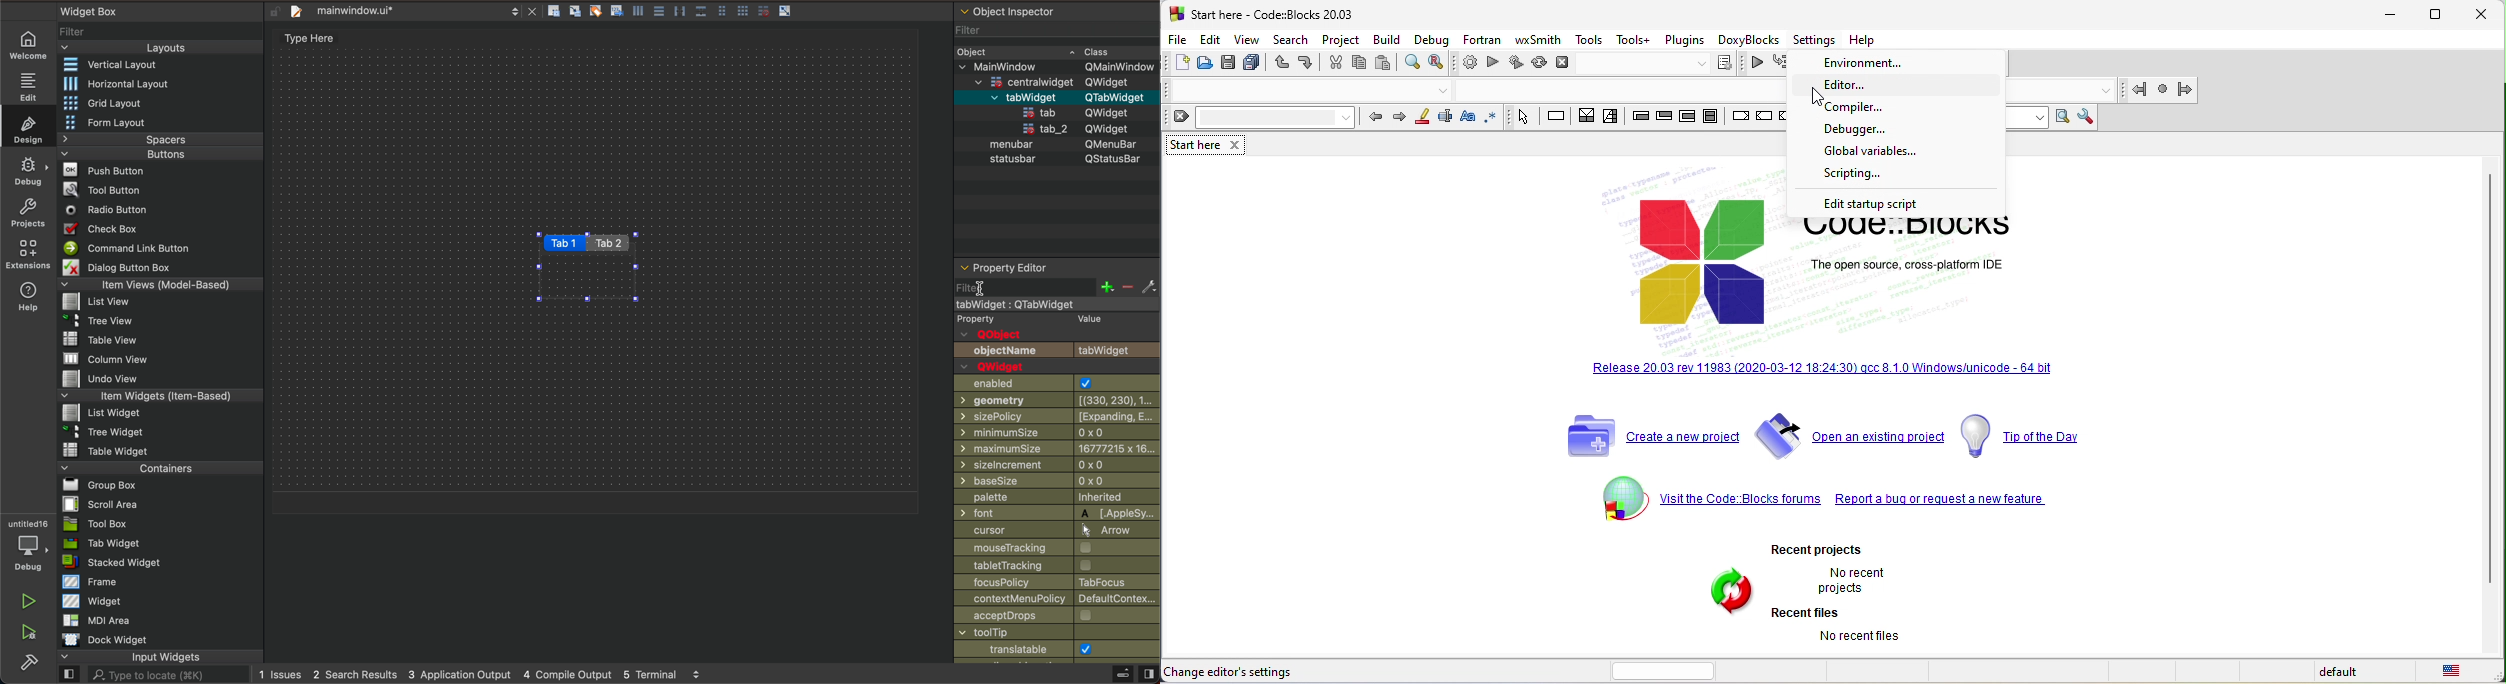 The image size is (2520, 700). Describe the element at coordinates (1685, 40) in the screenshot. I see `plugins` at that location.